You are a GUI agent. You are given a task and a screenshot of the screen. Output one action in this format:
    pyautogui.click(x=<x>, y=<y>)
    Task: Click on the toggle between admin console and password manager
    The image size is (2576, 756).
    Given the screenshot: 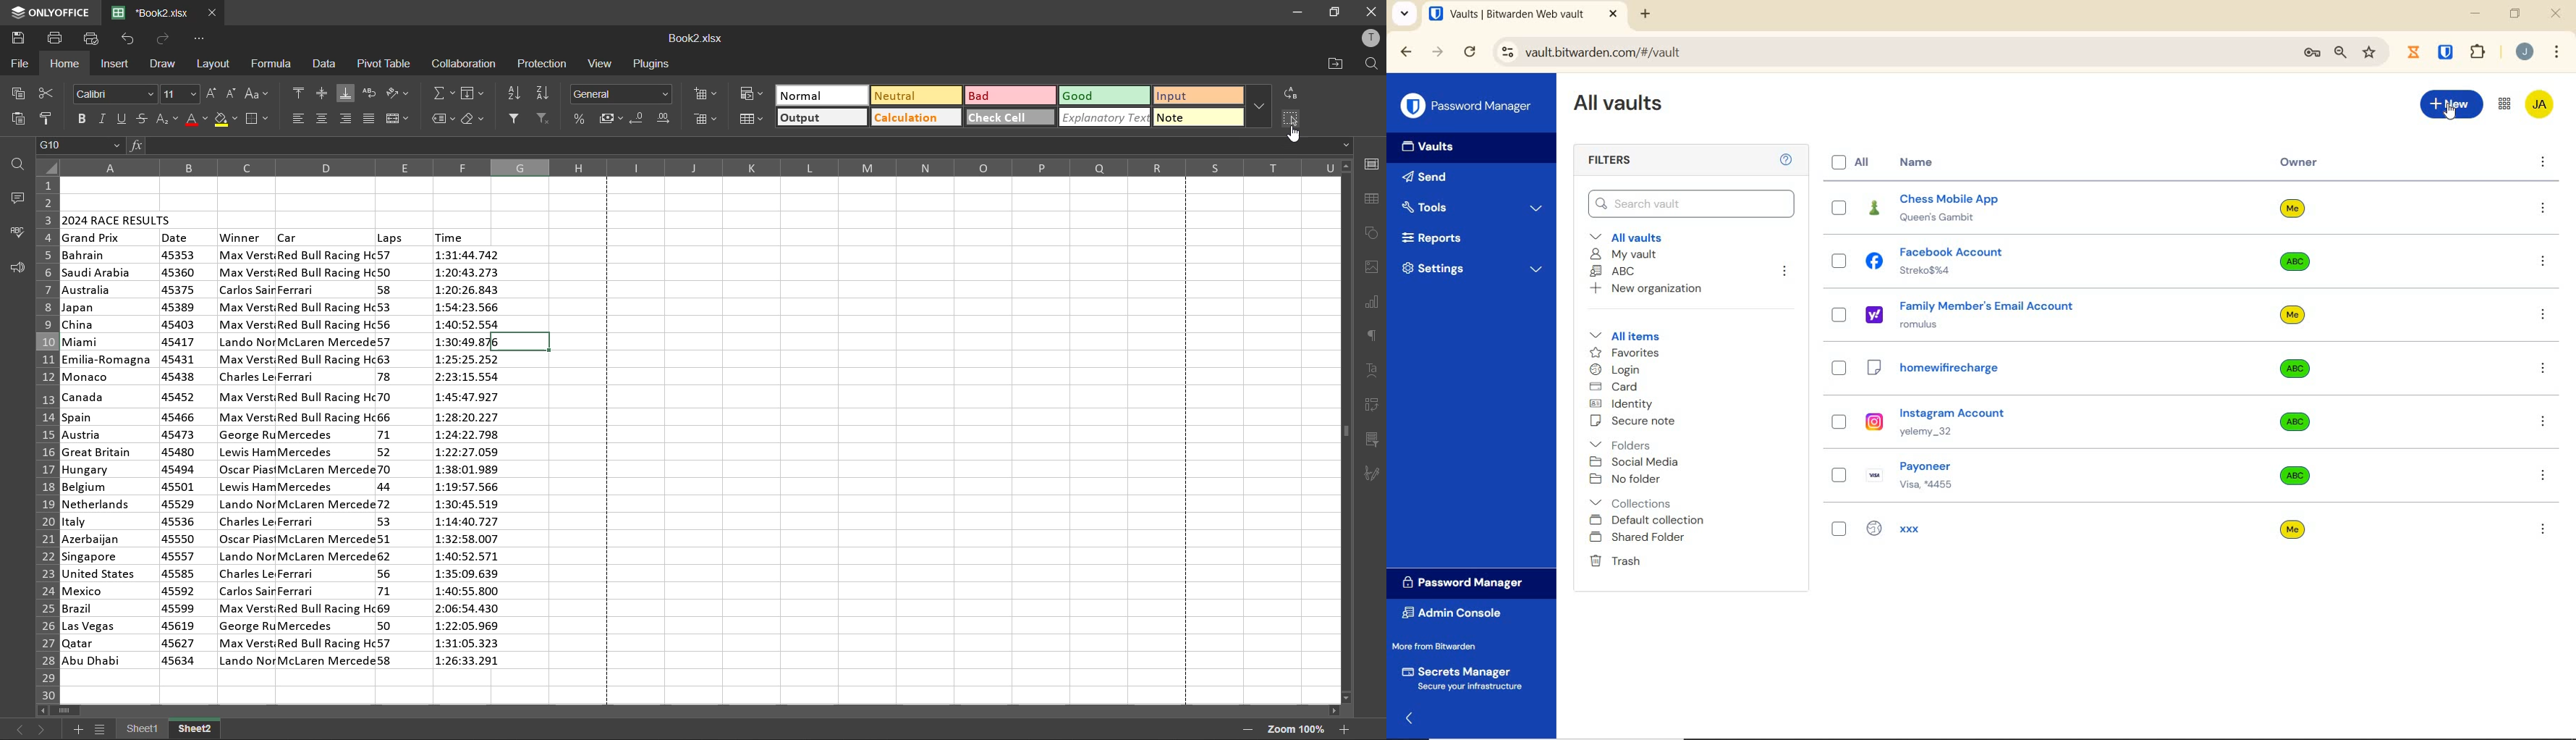 What is the action you would take?
    pyautogui.click(x=2503, y=104)
    